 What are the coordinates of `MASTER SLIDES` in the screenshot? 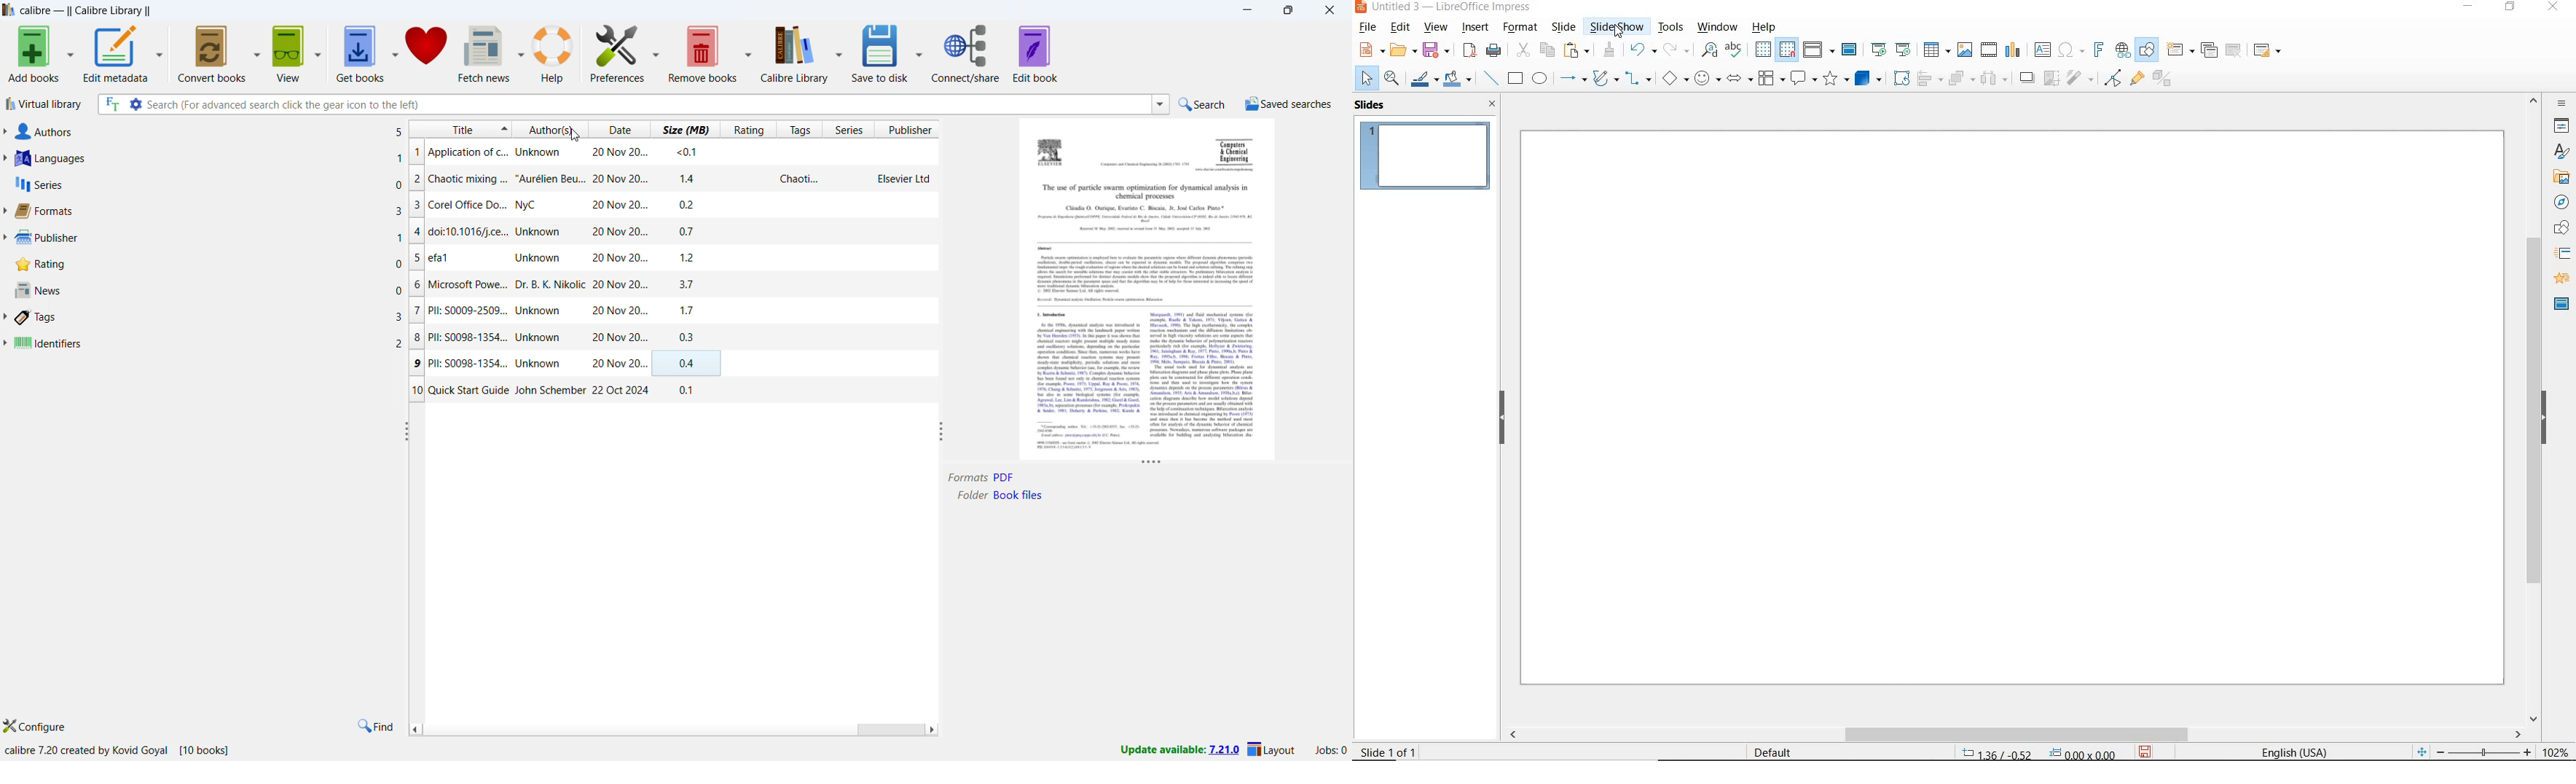 It's located at (2561, 305).